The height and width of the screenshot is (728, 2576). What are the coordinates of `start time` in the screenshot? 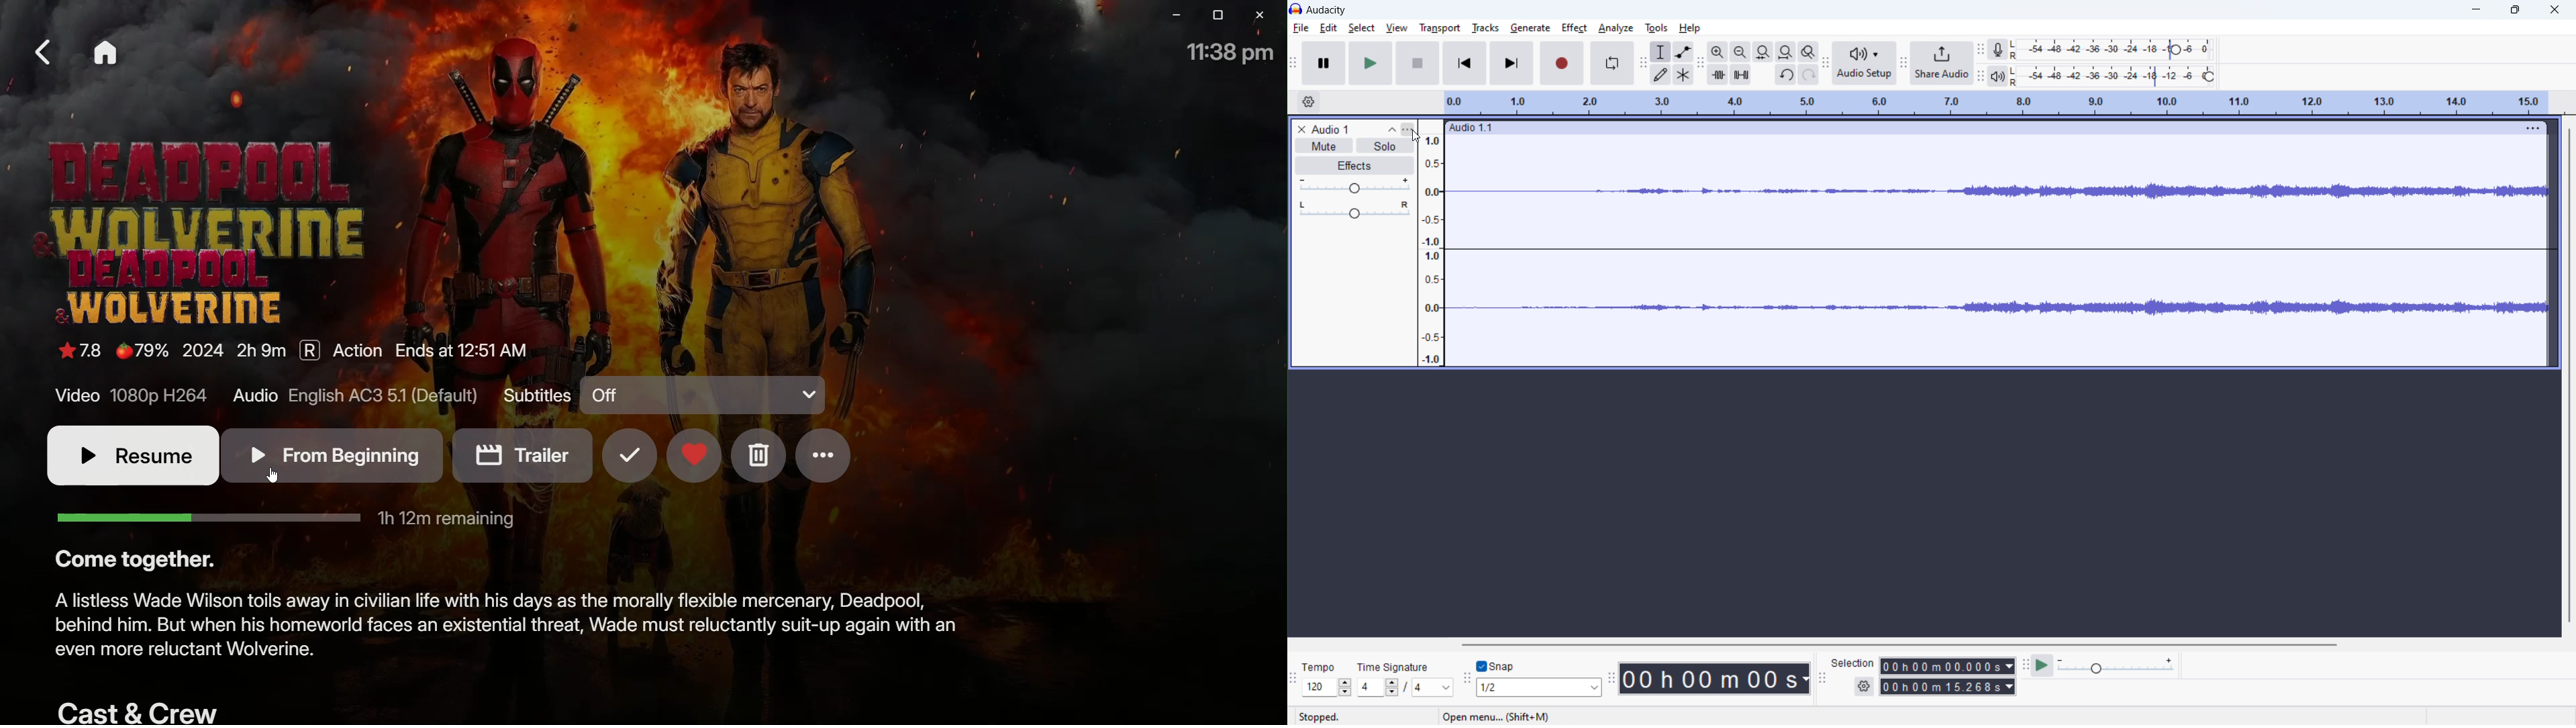 It's located at (1948, 666).